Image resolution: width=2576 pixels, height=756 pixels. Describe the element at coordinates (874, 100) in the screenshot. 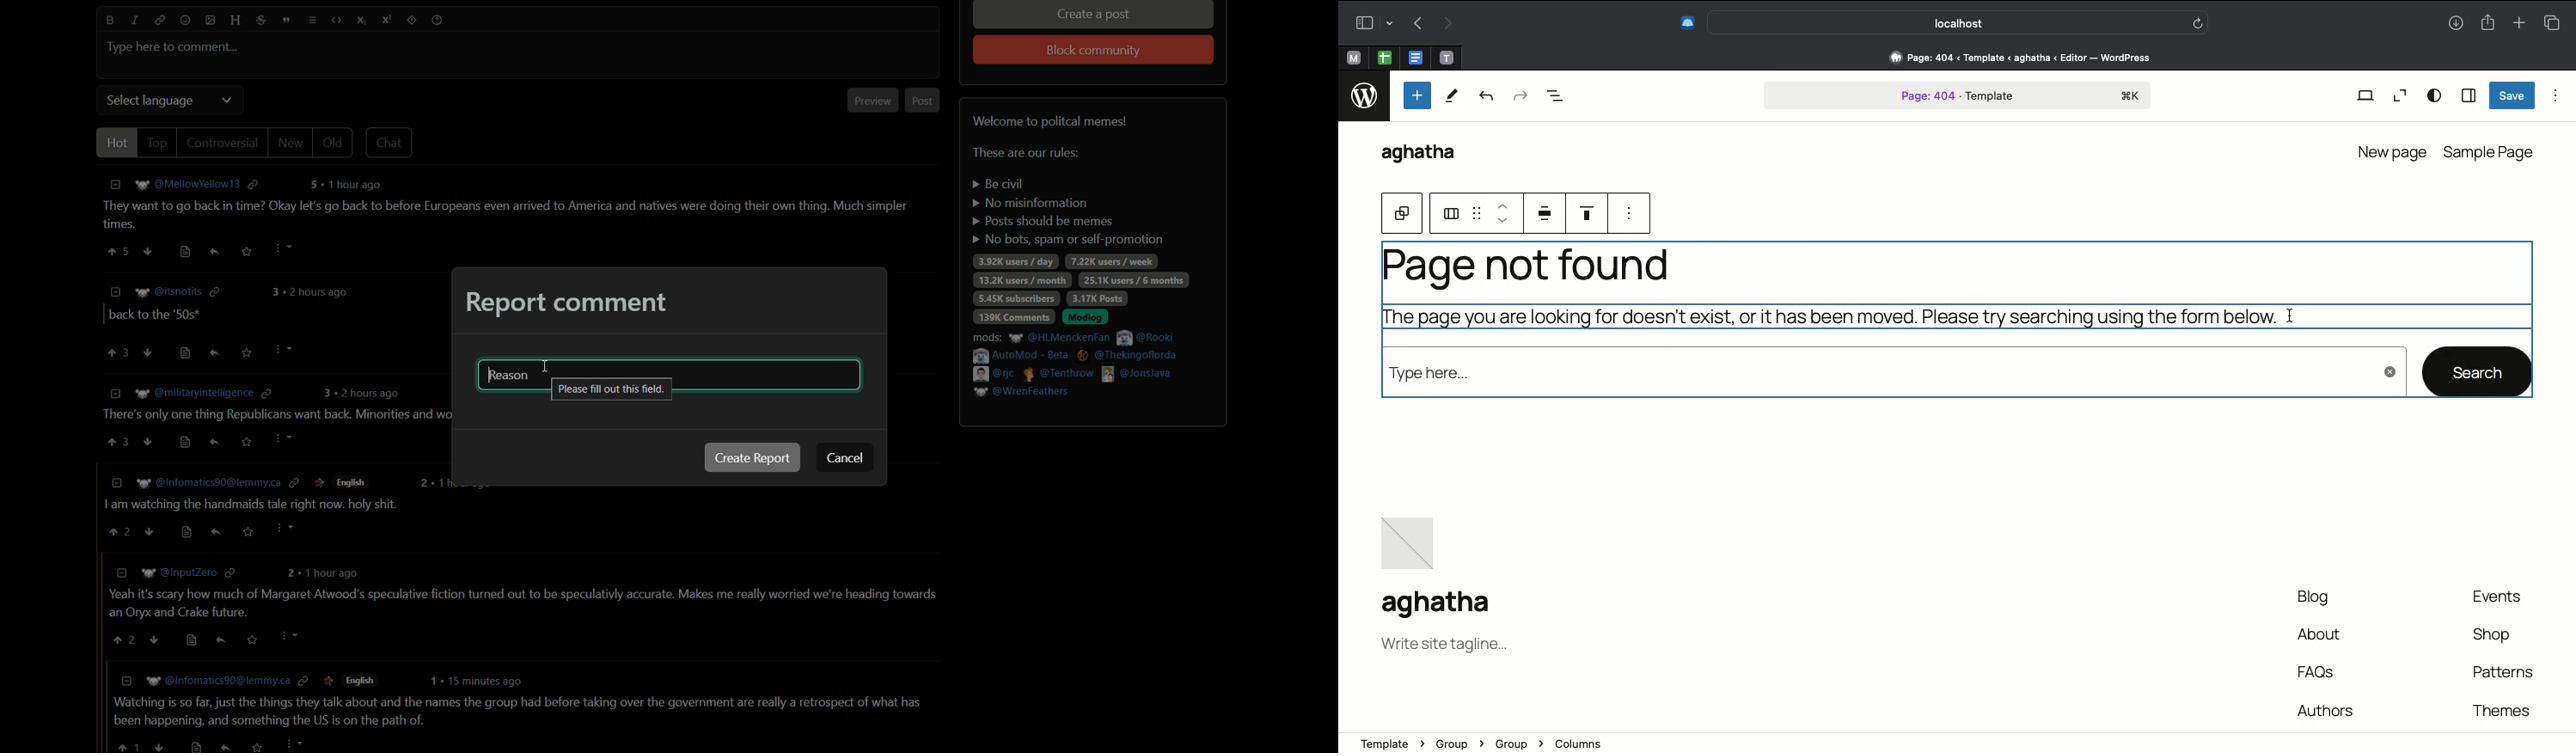

I see `preview` at that location.